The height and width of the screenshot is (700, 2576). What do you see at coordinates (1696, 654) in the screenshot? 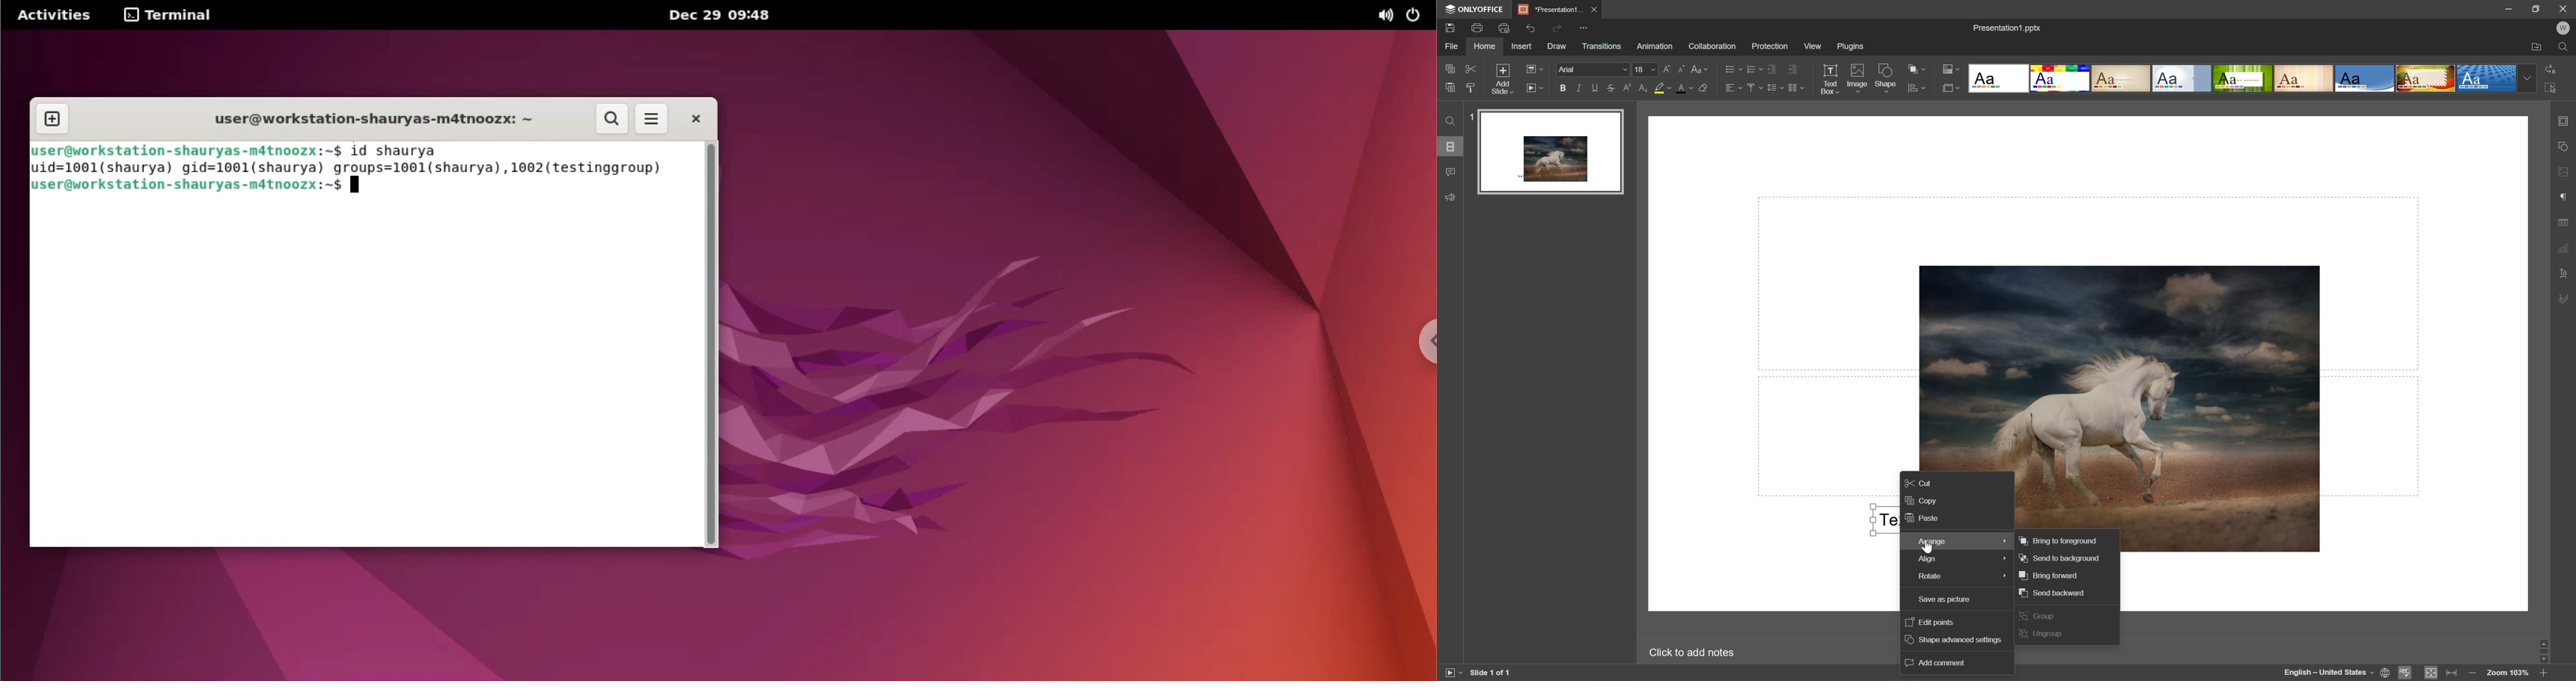
I see `Click to add notes` at bounding box center [1696, 654].